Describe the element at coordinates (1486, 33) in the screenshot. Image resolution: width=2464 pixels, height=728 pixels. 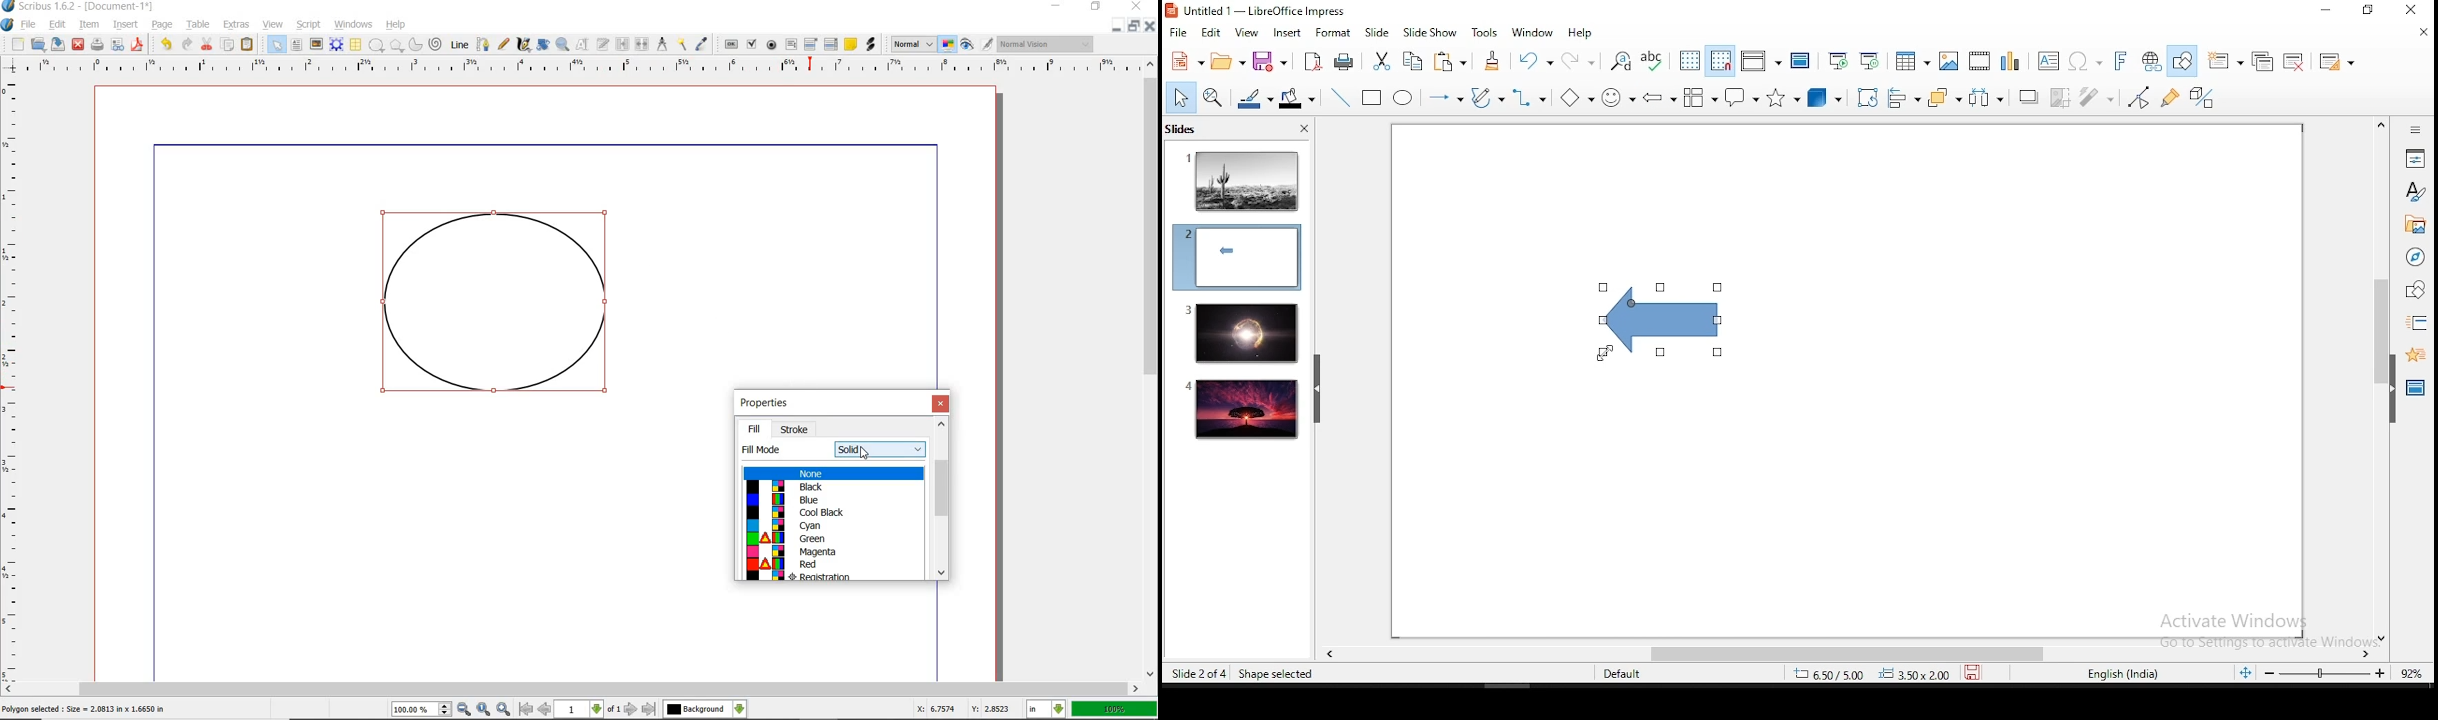
I see `tools` at that location.